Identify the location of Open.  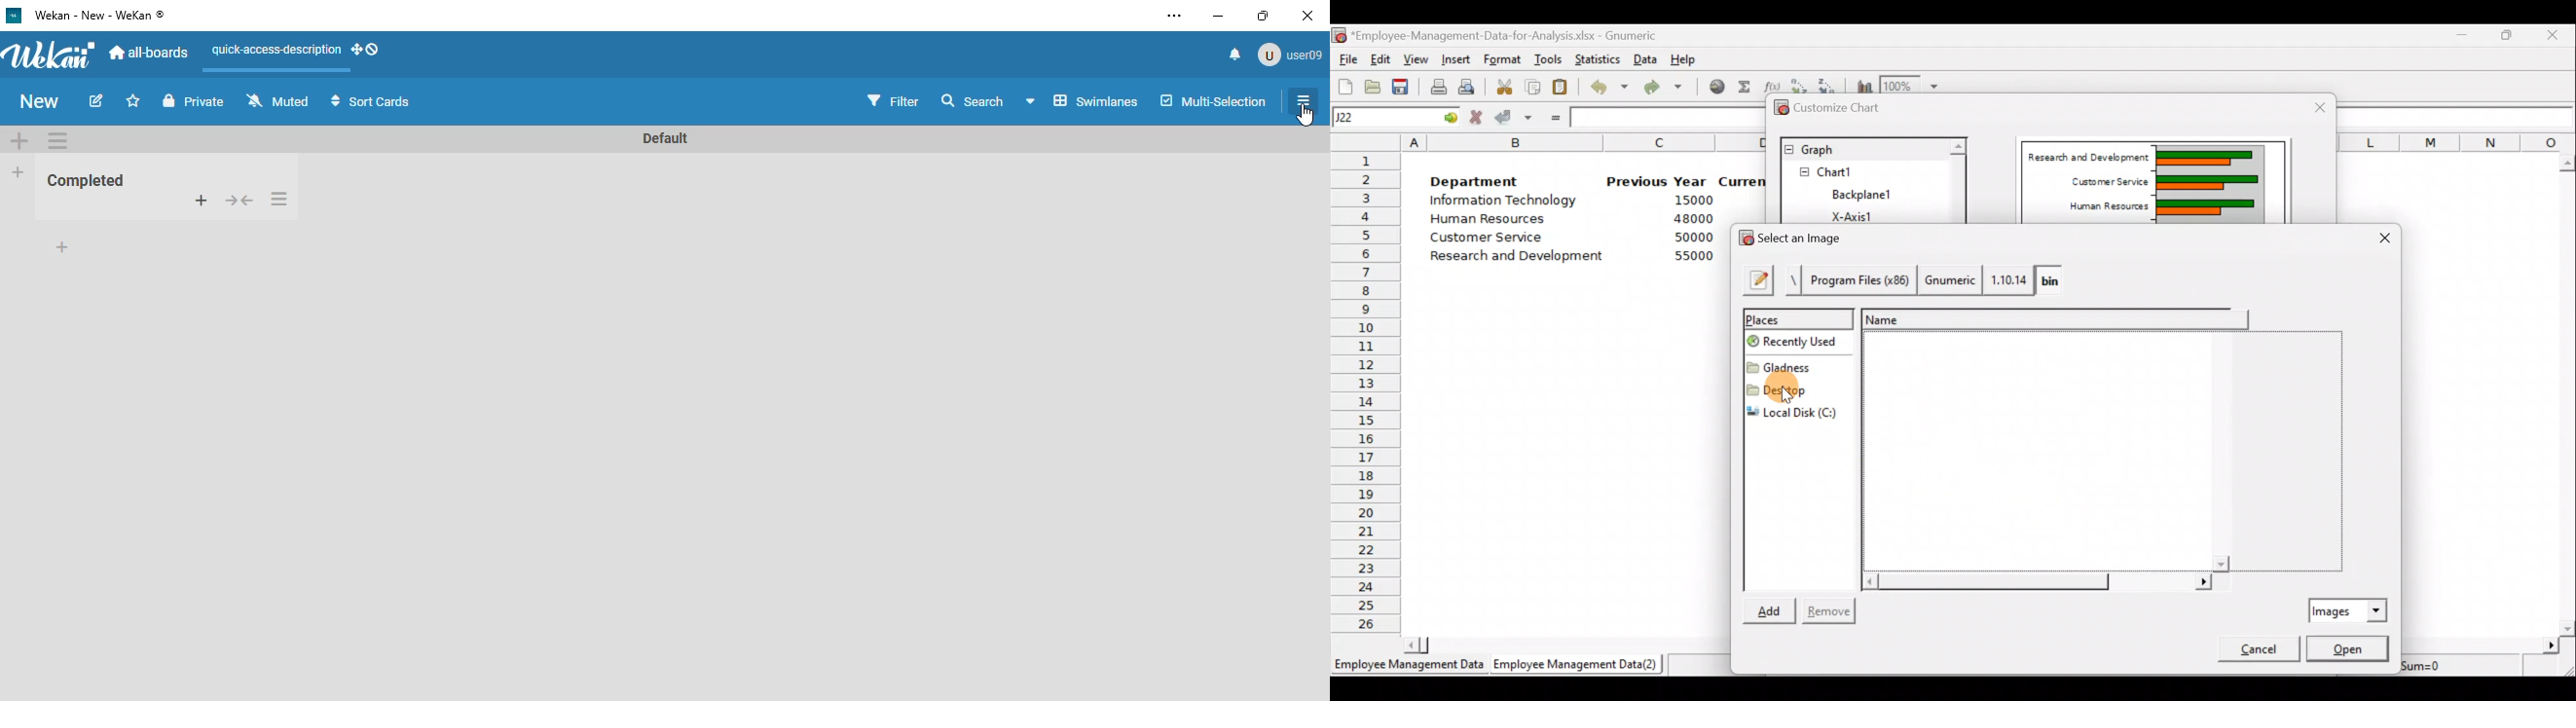
(2348, 648).